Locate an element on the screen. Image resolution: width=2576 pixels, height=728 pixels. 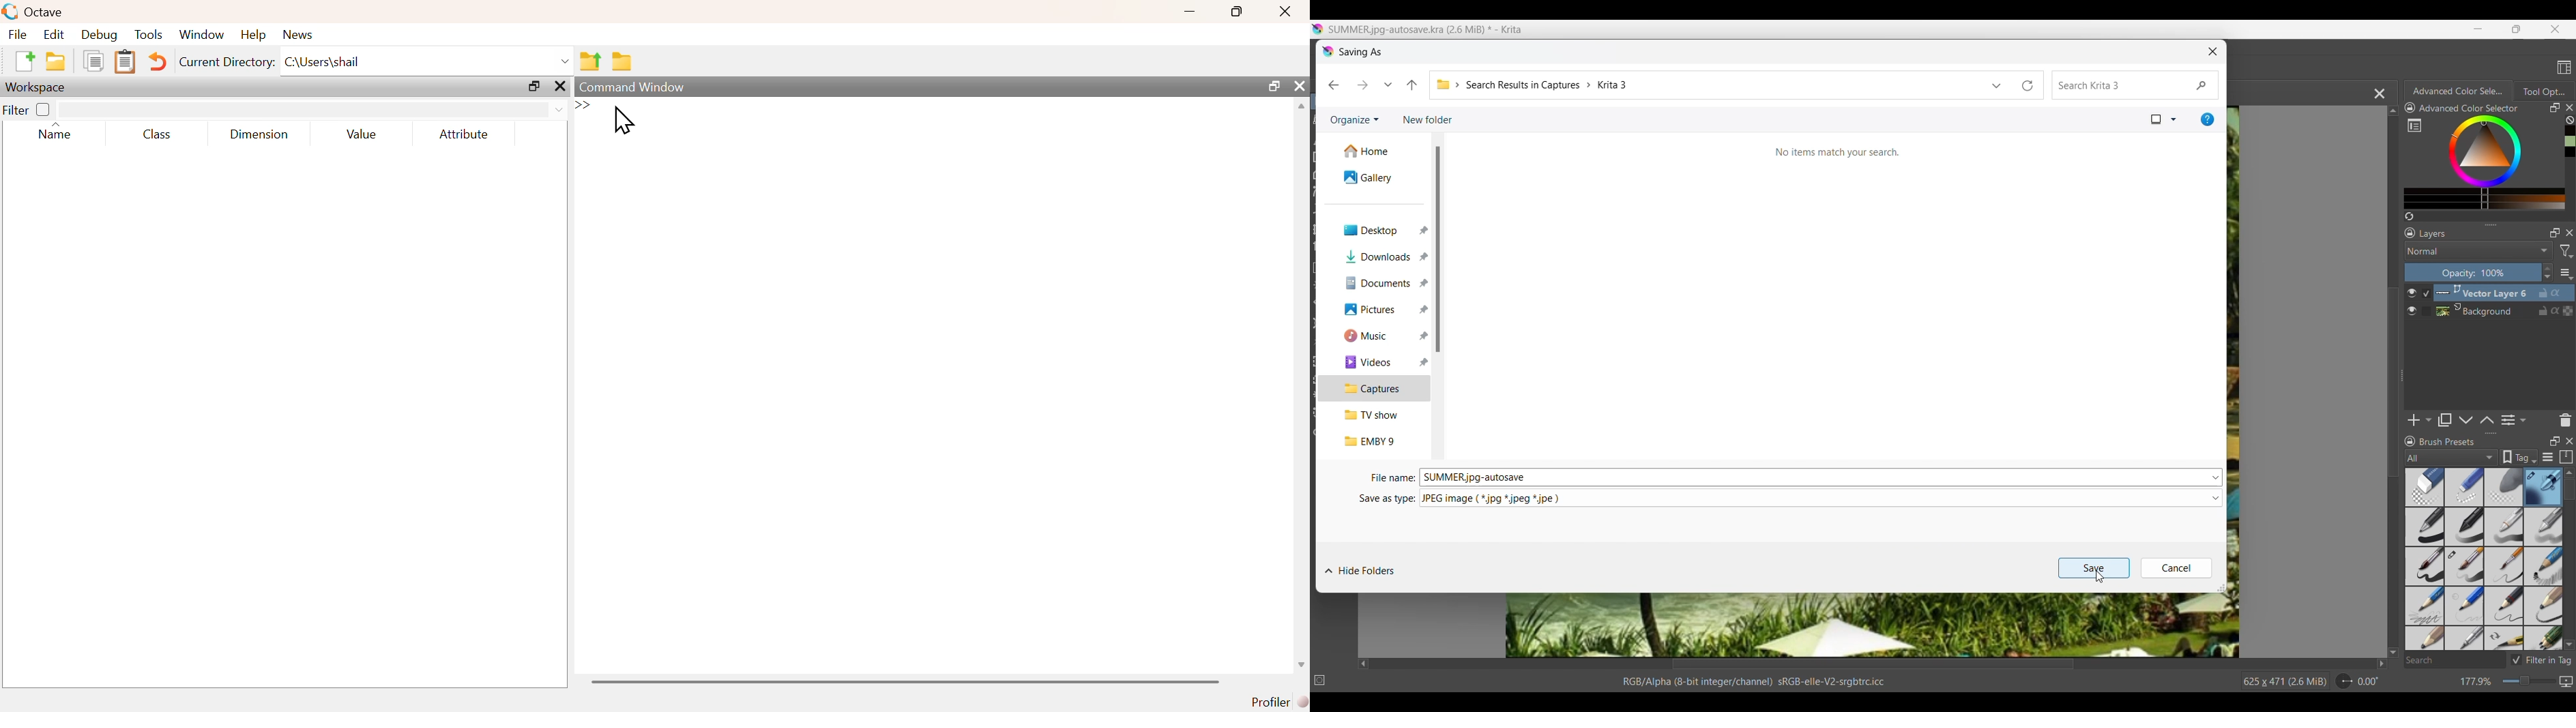
C\Users\shail  is located at coordinates (428, 61).